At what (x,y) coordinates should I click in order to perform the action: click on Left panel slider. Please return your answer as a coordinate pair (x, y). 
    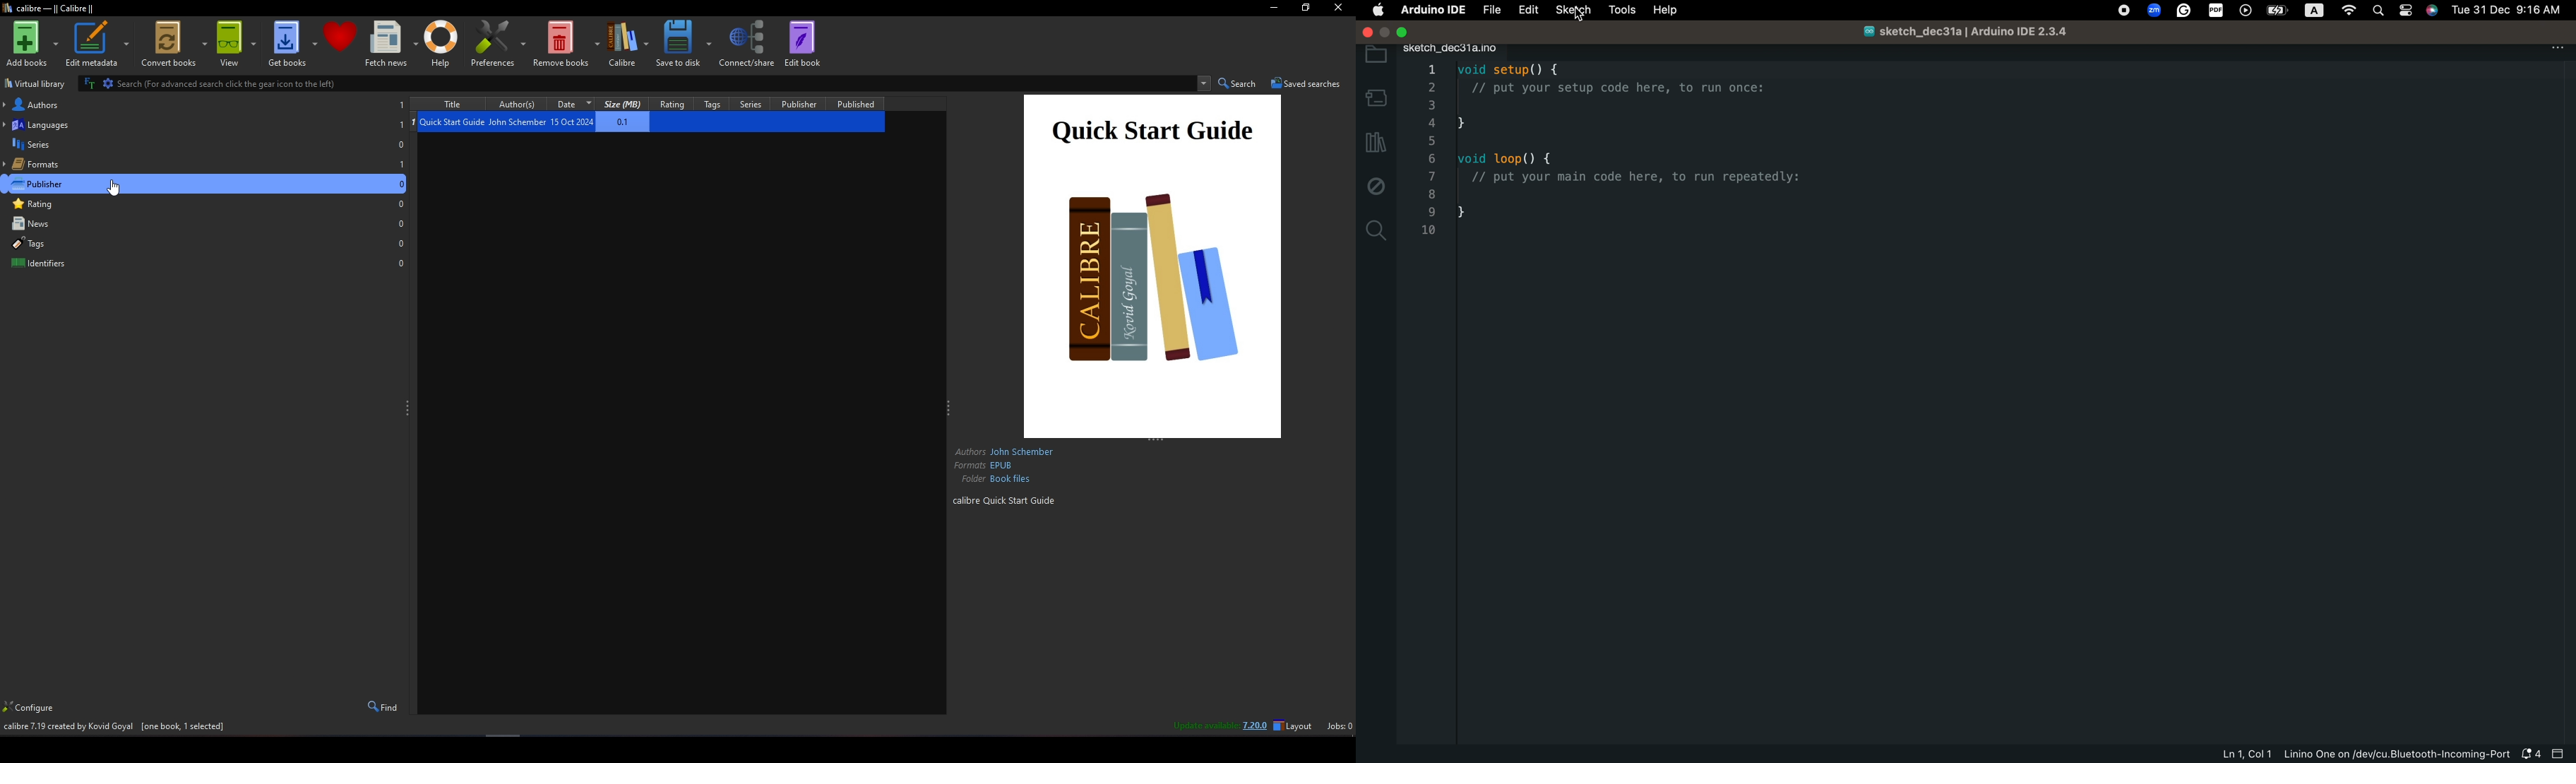
    Looking at the image, I should click on (407, 409).